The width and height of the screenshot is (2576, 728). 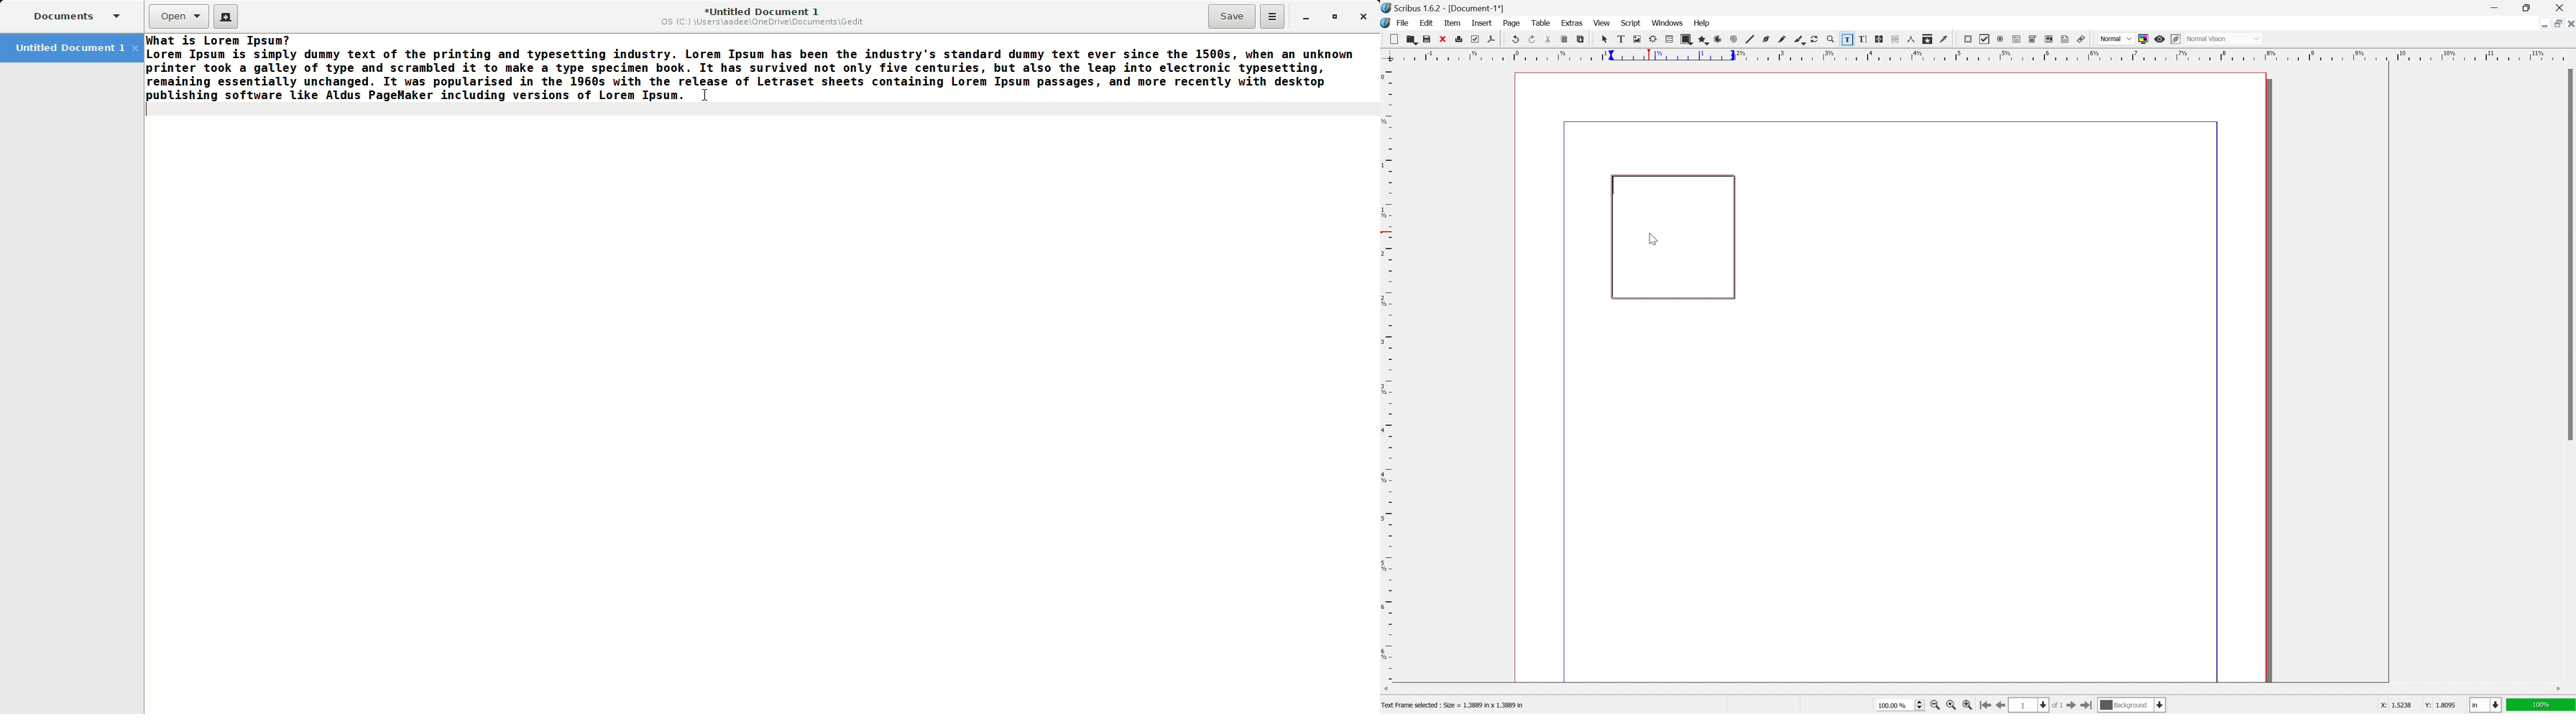 What do you see at coordinates (1927, 39) in the screenshot?
I see `copy item properties` at bounding box center [1927, 39].